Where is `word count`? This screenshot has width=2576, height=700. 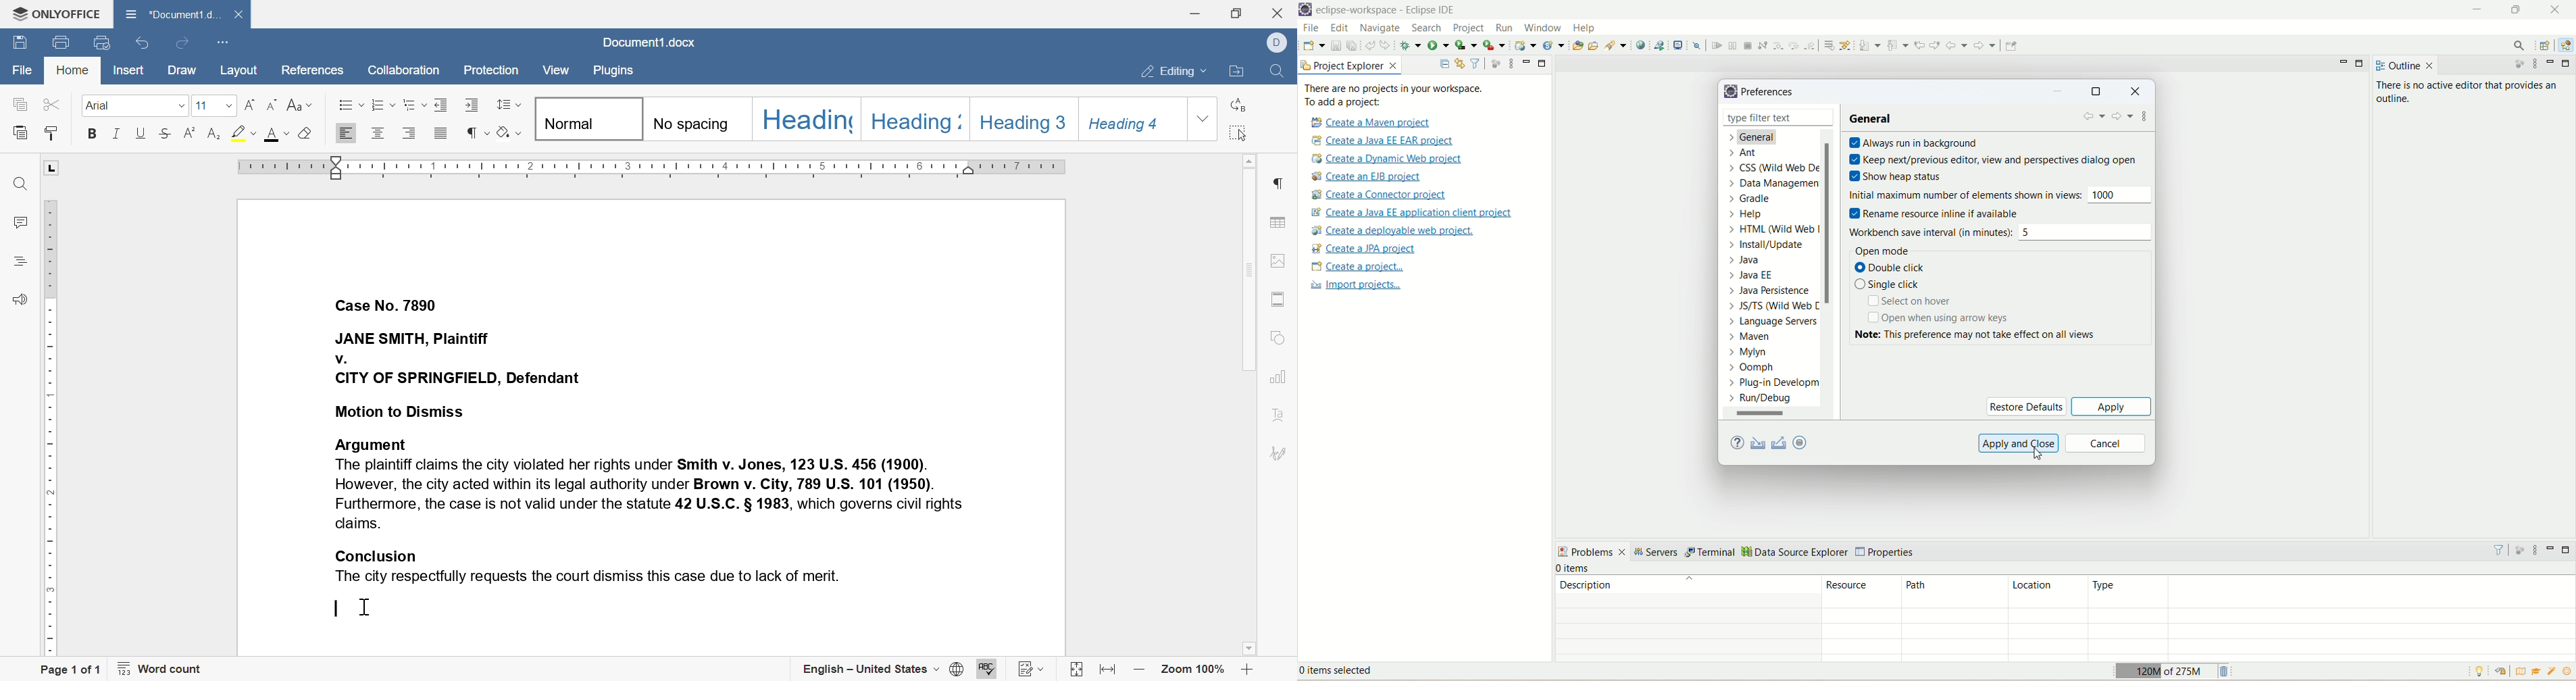 word count is located at coordinates (161, 667).